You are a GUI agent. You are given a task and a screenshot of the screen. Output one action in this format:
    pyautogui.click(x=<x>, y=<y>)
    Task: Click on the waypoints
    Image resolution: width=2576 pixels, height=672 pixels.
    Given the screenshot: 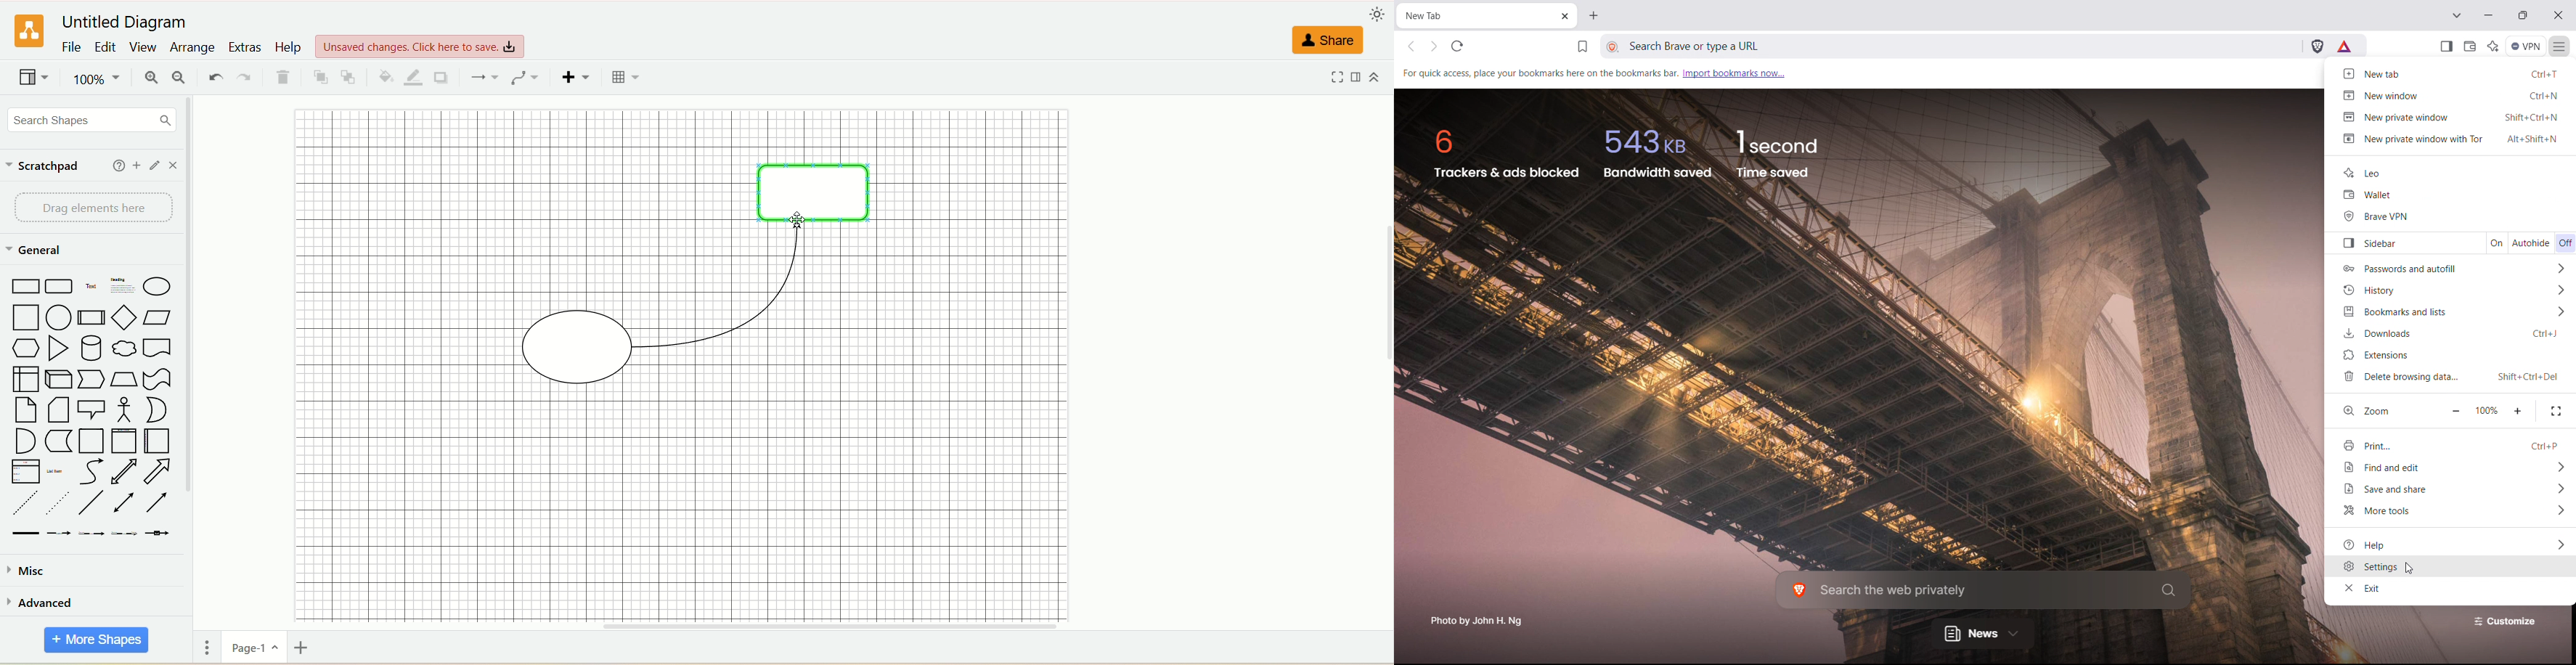 What is the action you would take?
    pyautogui.click(x=525, y=78)
    